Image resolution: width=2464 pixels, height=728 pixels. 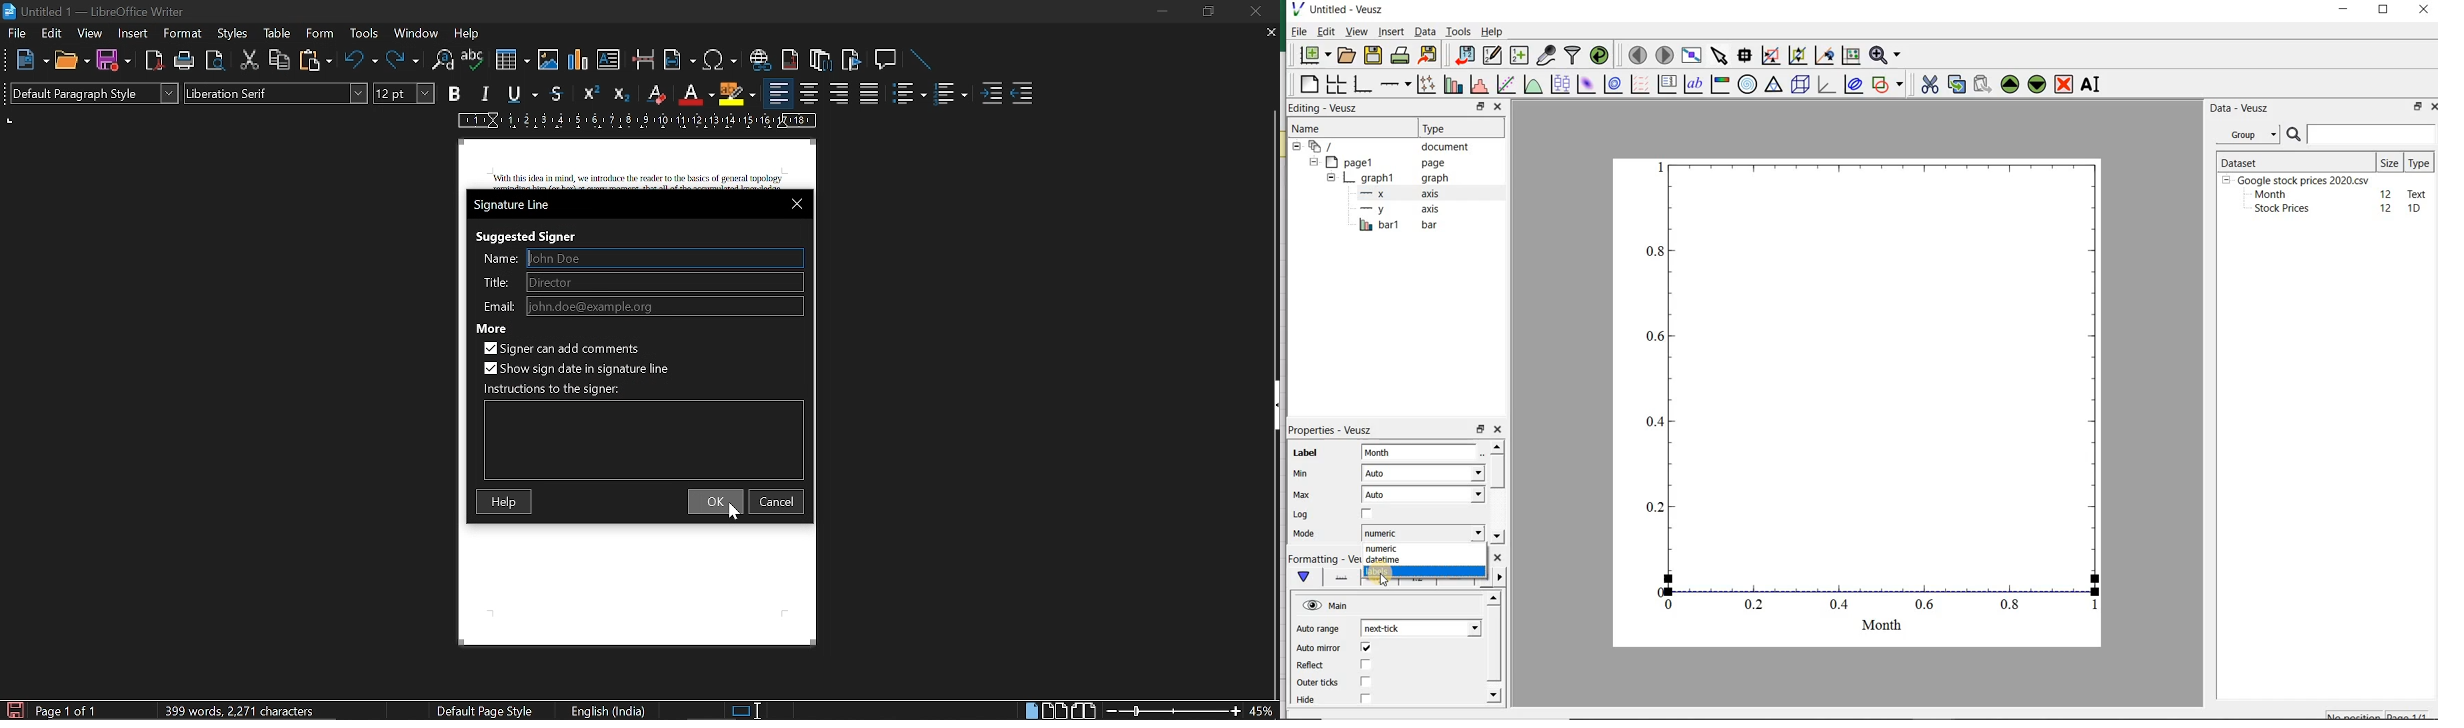 I want to click on add comment, so click(x=566, y=349).